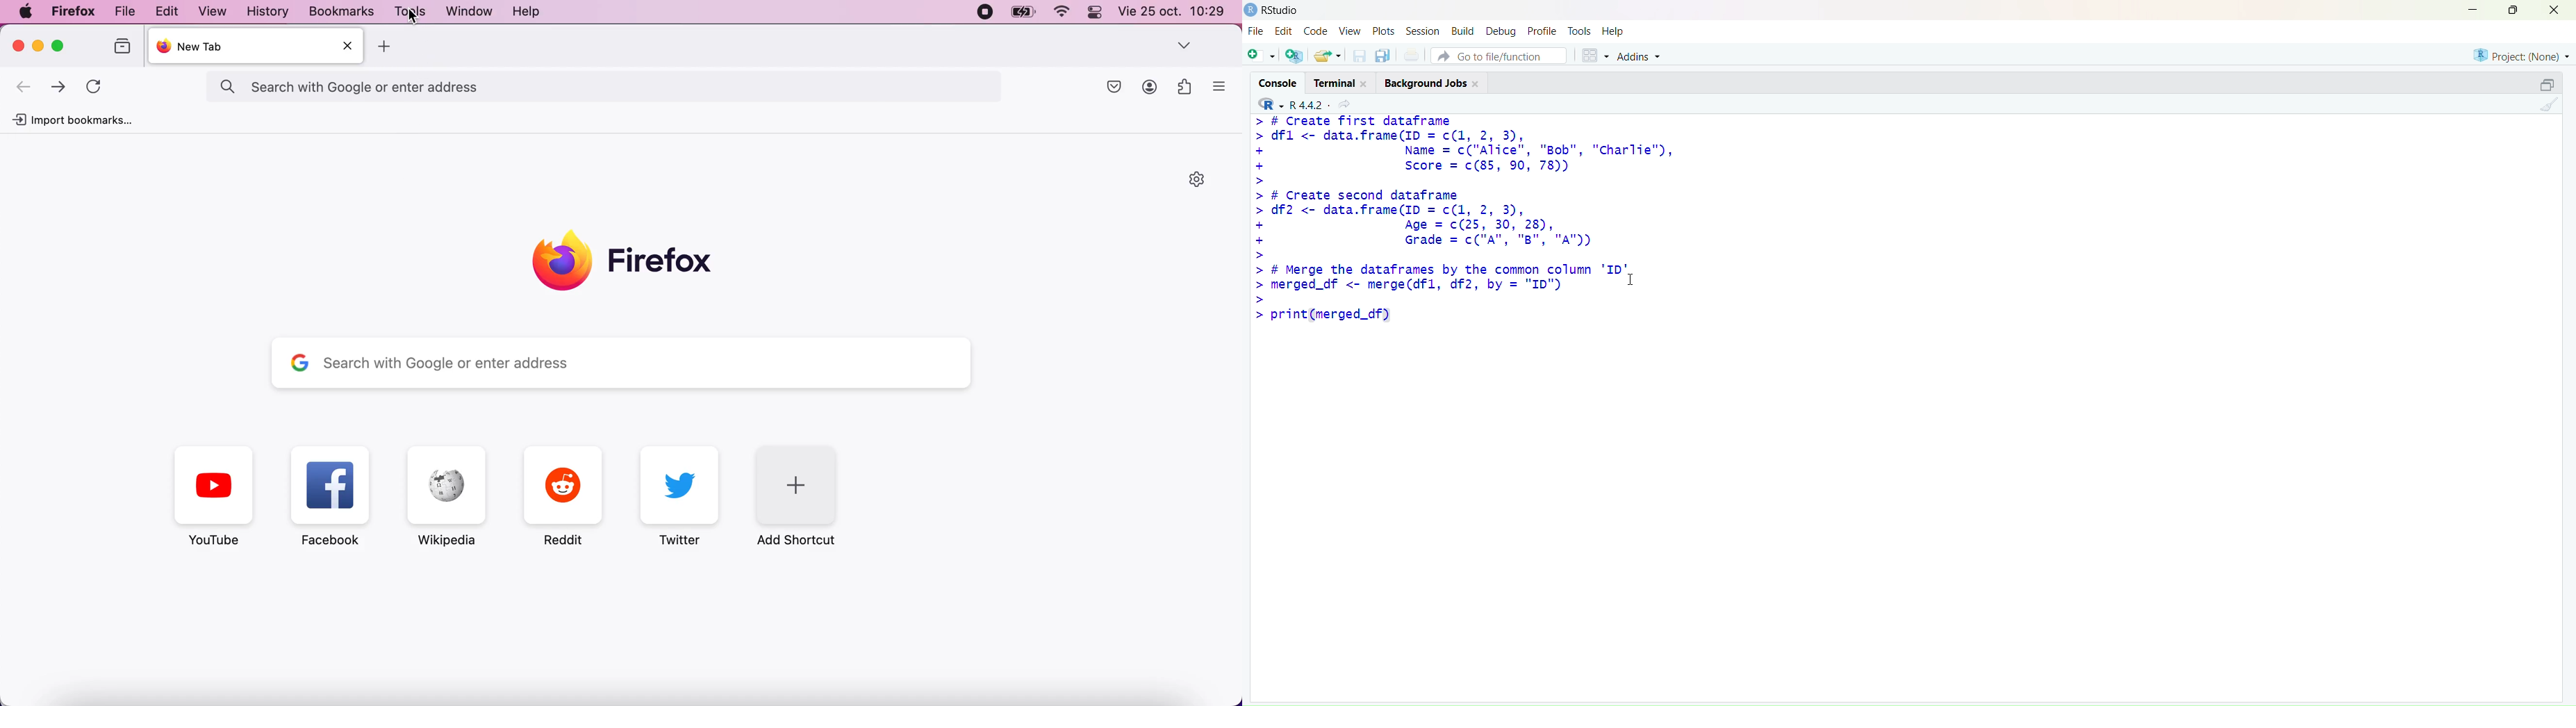 This screenshot has height=728, width=2576. I want to click on More option, so click(1220, 85).